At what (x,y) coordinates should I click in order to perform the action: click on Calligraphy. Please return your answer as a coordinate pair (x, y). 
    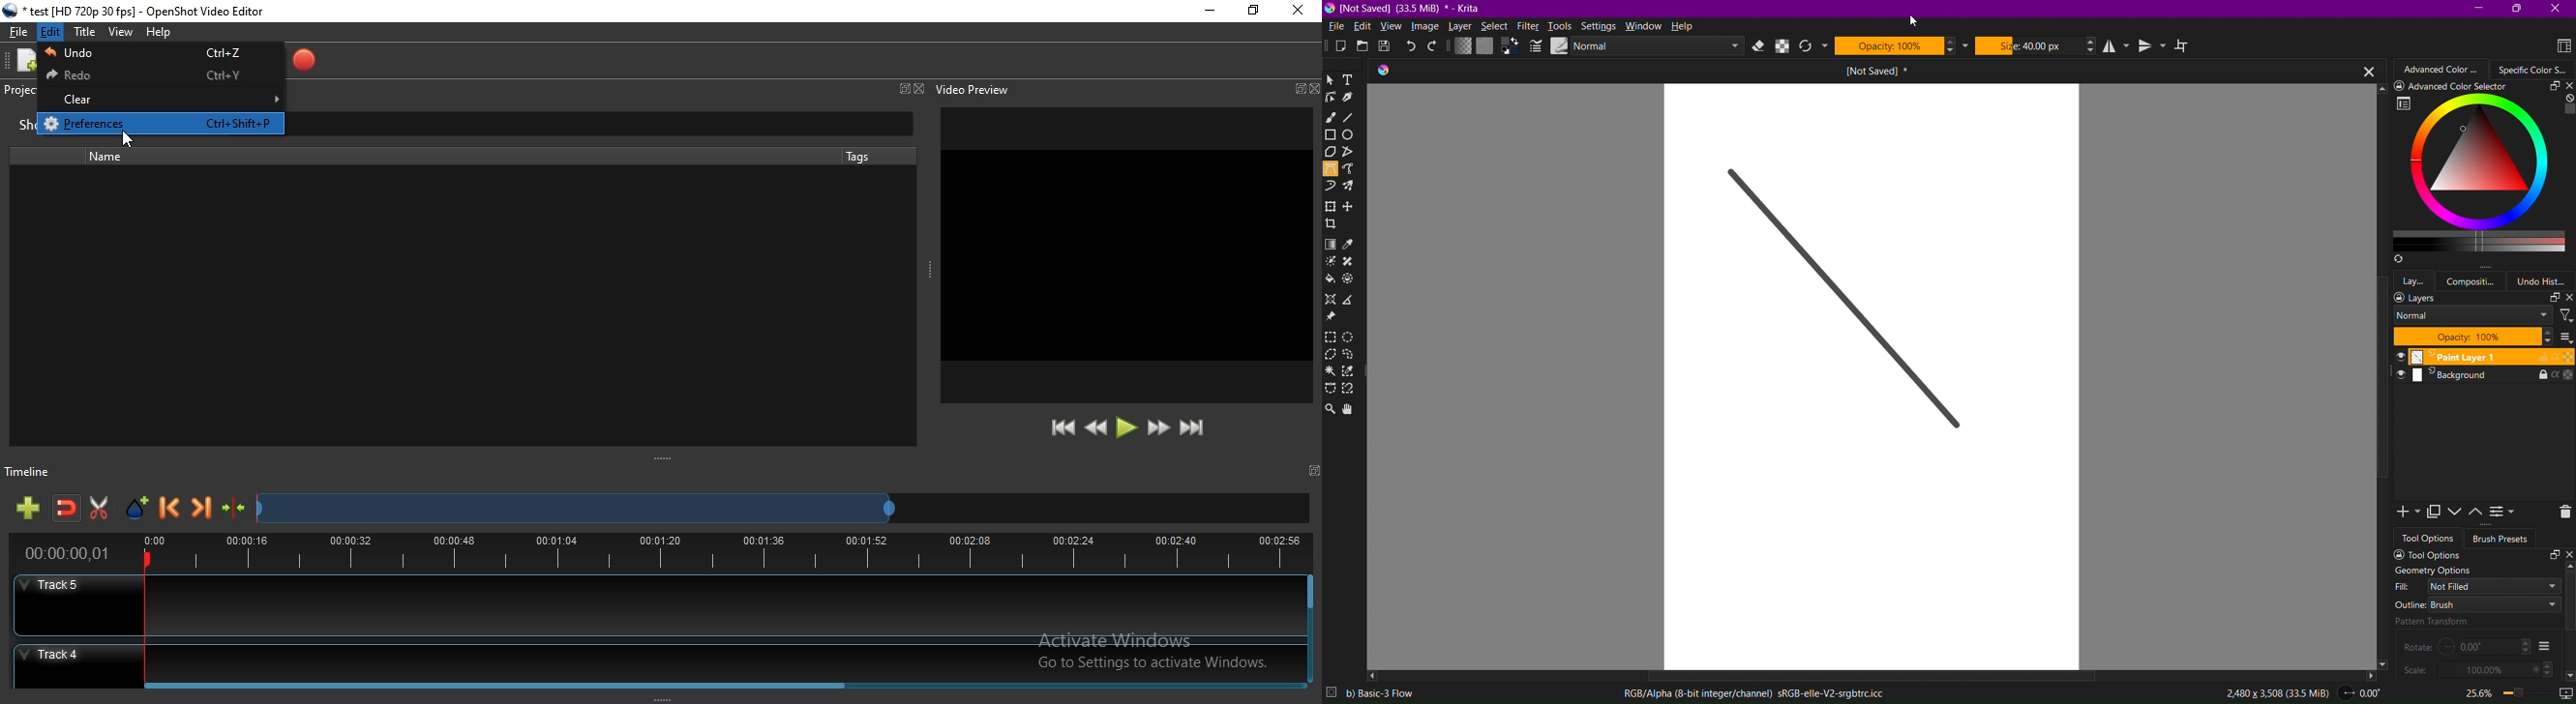
    Looking at the image, I should click on (1355, 100).